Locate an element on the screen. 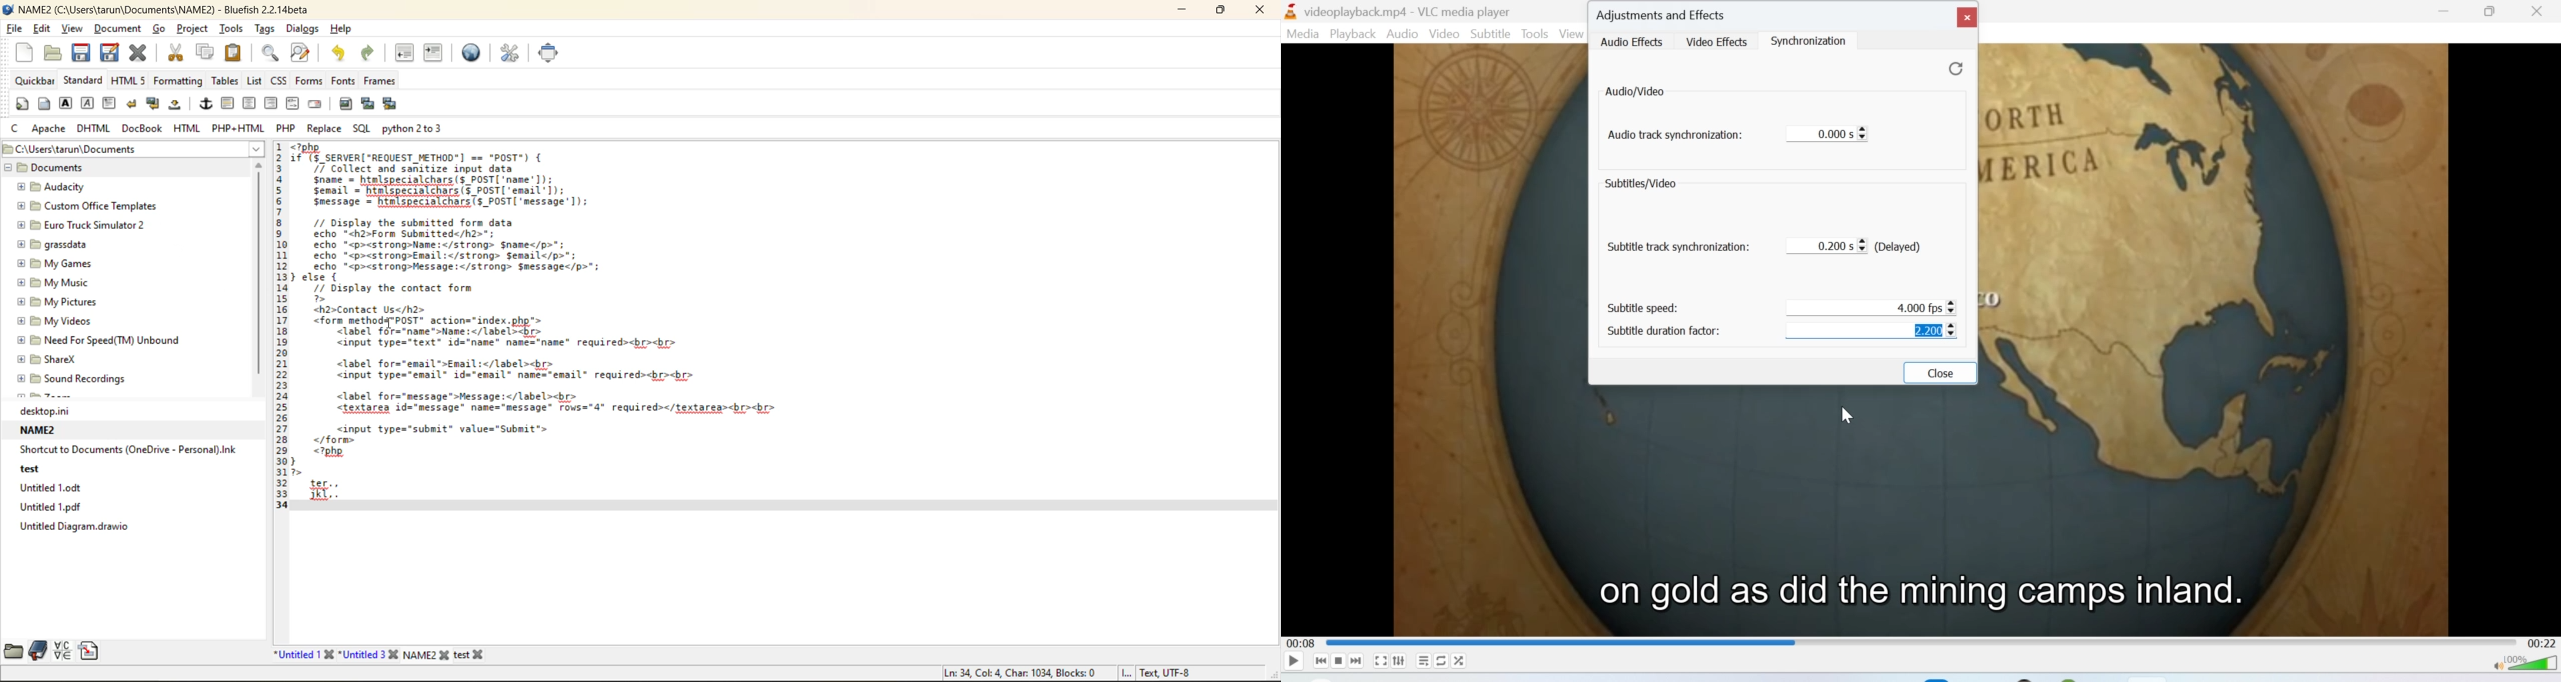 Image resolution: width=2576 pixels, height=700 pixels. edit is located at coordinates (44, 30).